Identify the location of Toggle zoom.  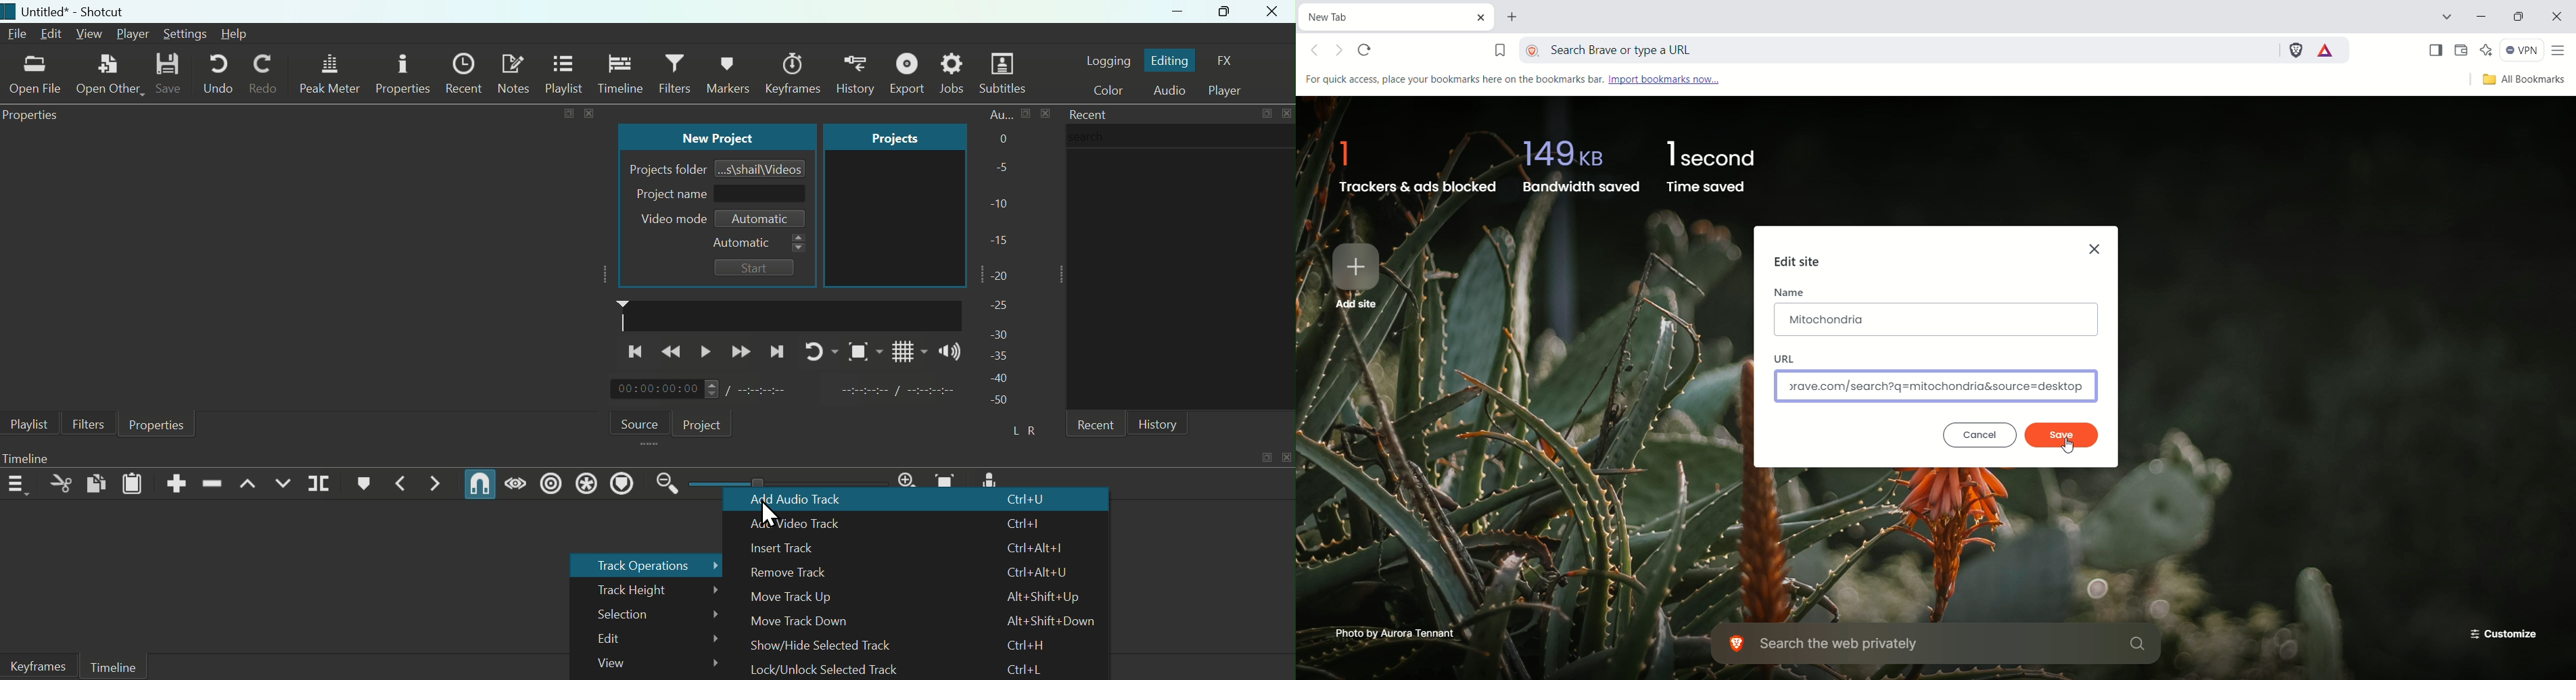
(860, 351).